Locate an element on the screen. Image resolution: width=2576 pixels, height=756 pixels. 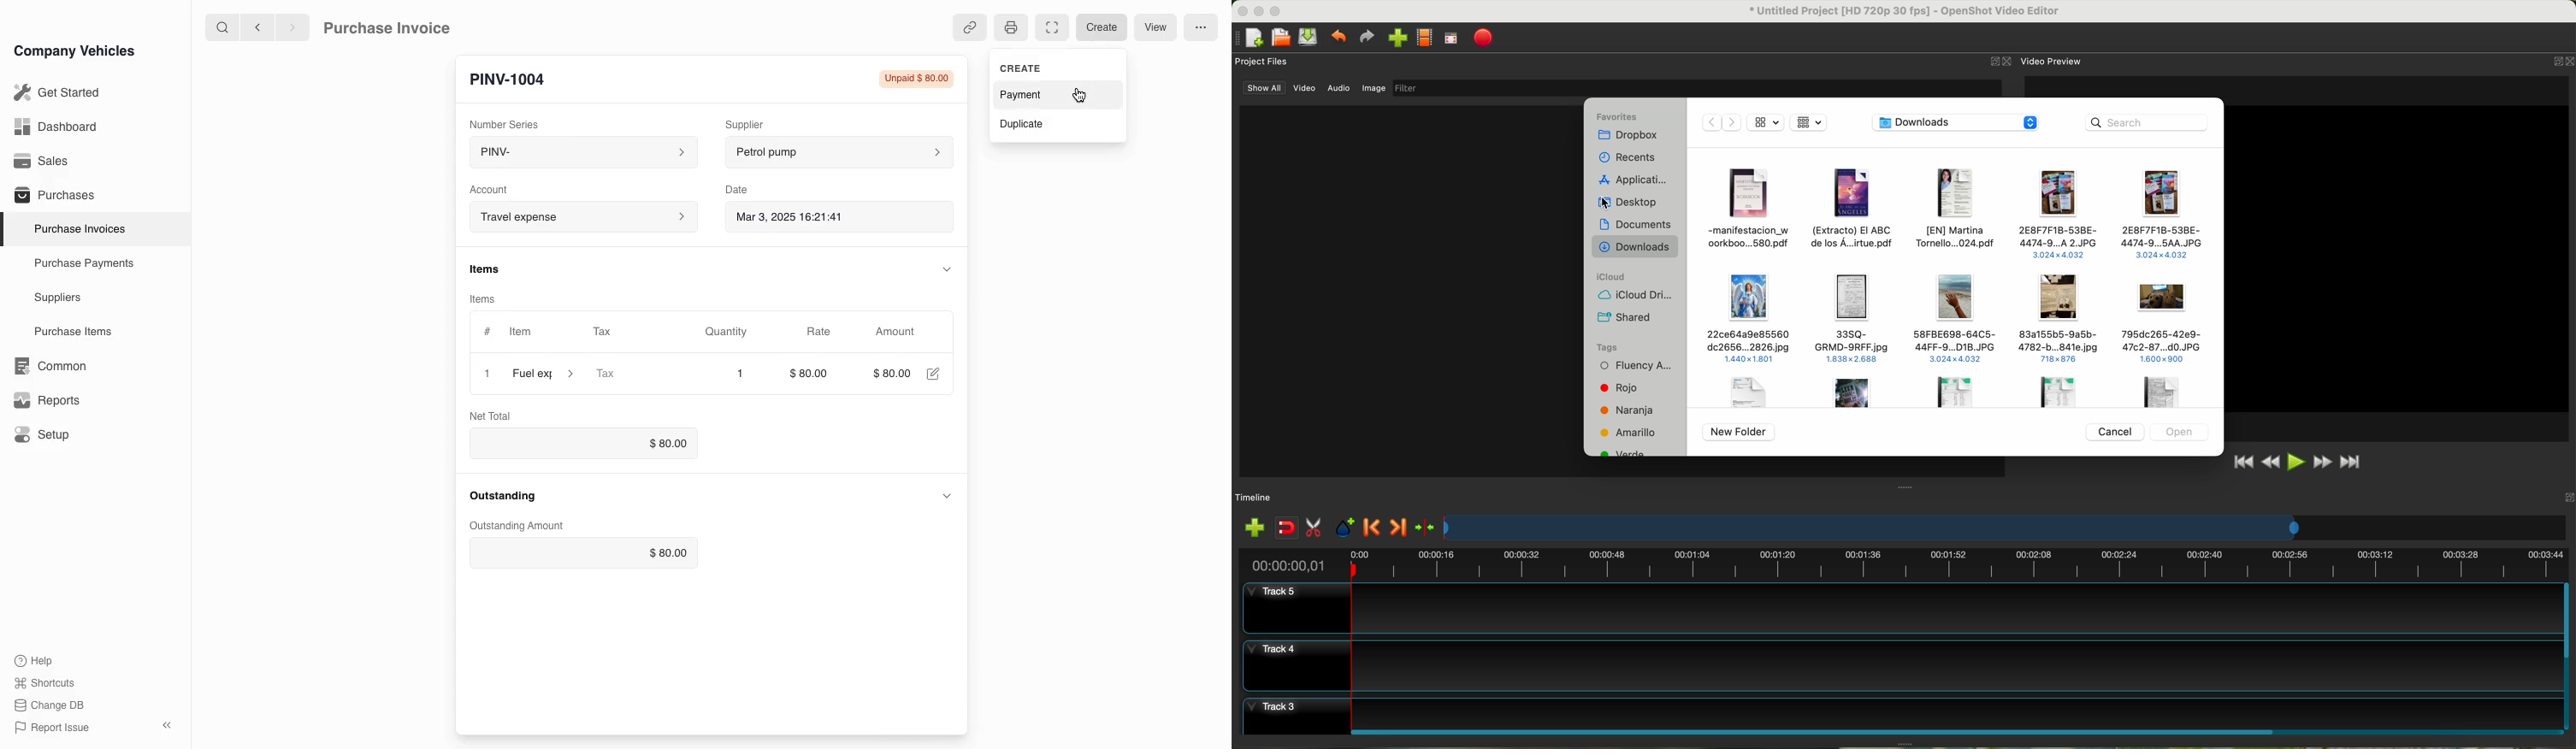
Item is located at coordinates (519, 333).